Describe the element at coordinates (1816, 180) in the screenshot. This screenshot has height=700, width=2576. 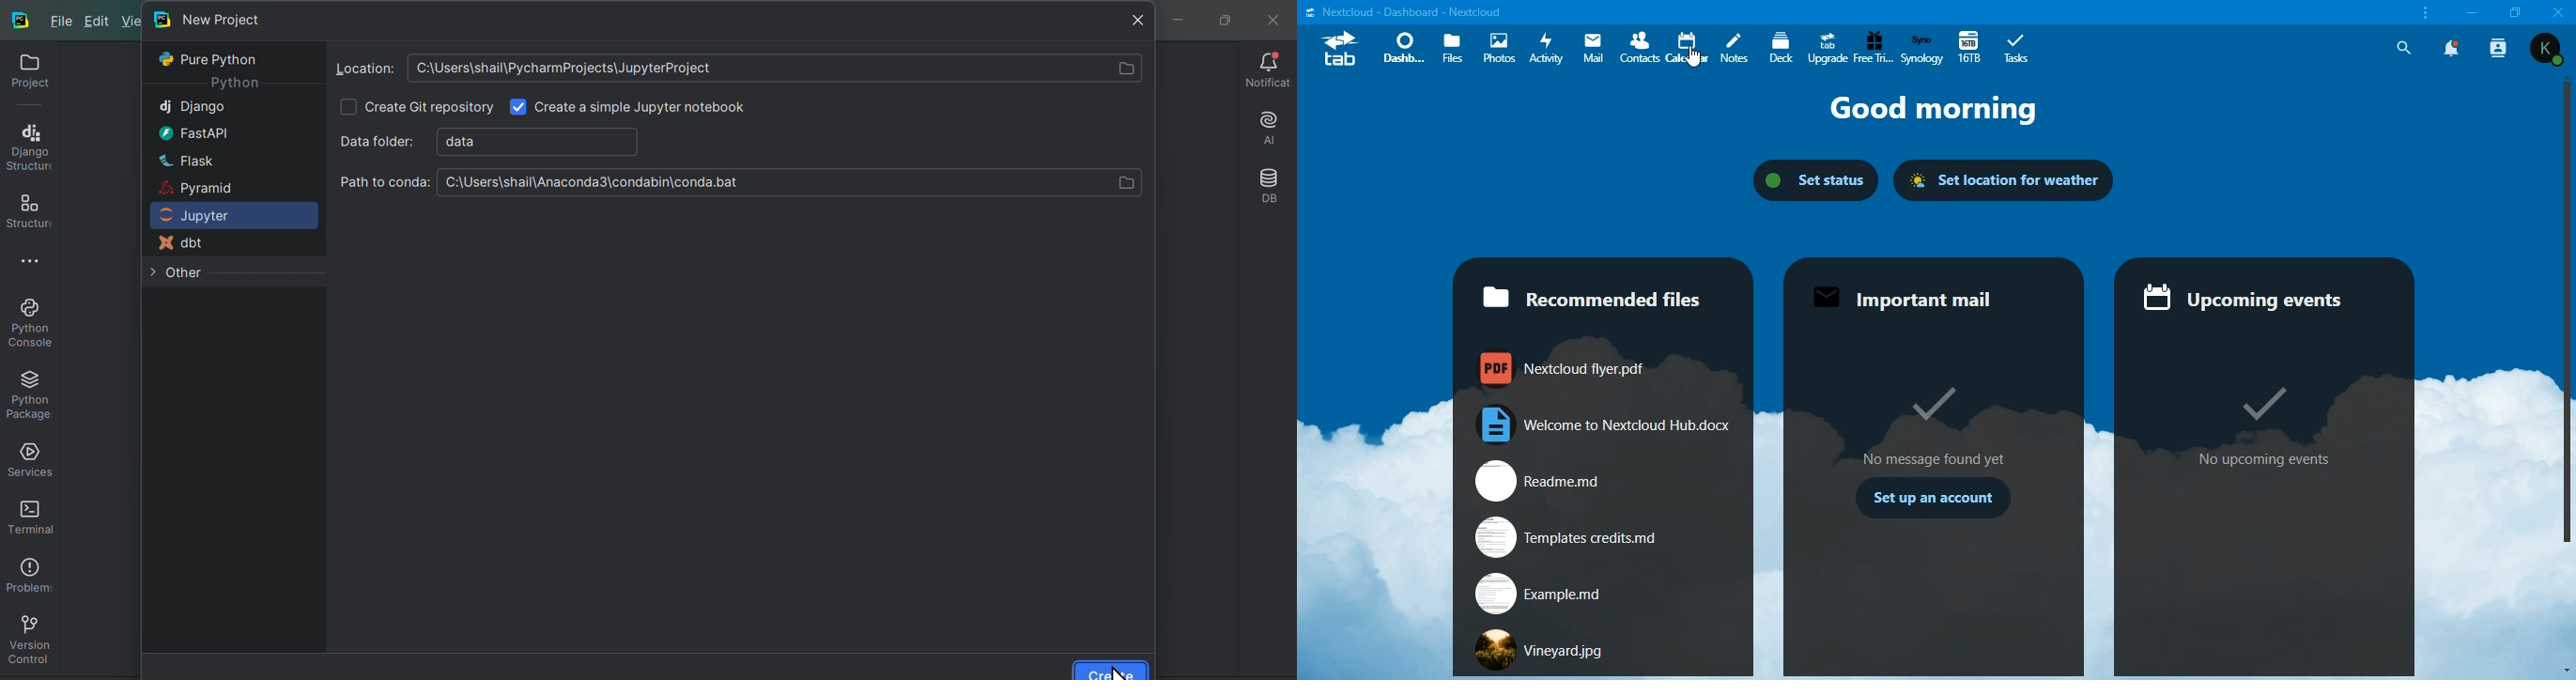
I see `set status` at that location.